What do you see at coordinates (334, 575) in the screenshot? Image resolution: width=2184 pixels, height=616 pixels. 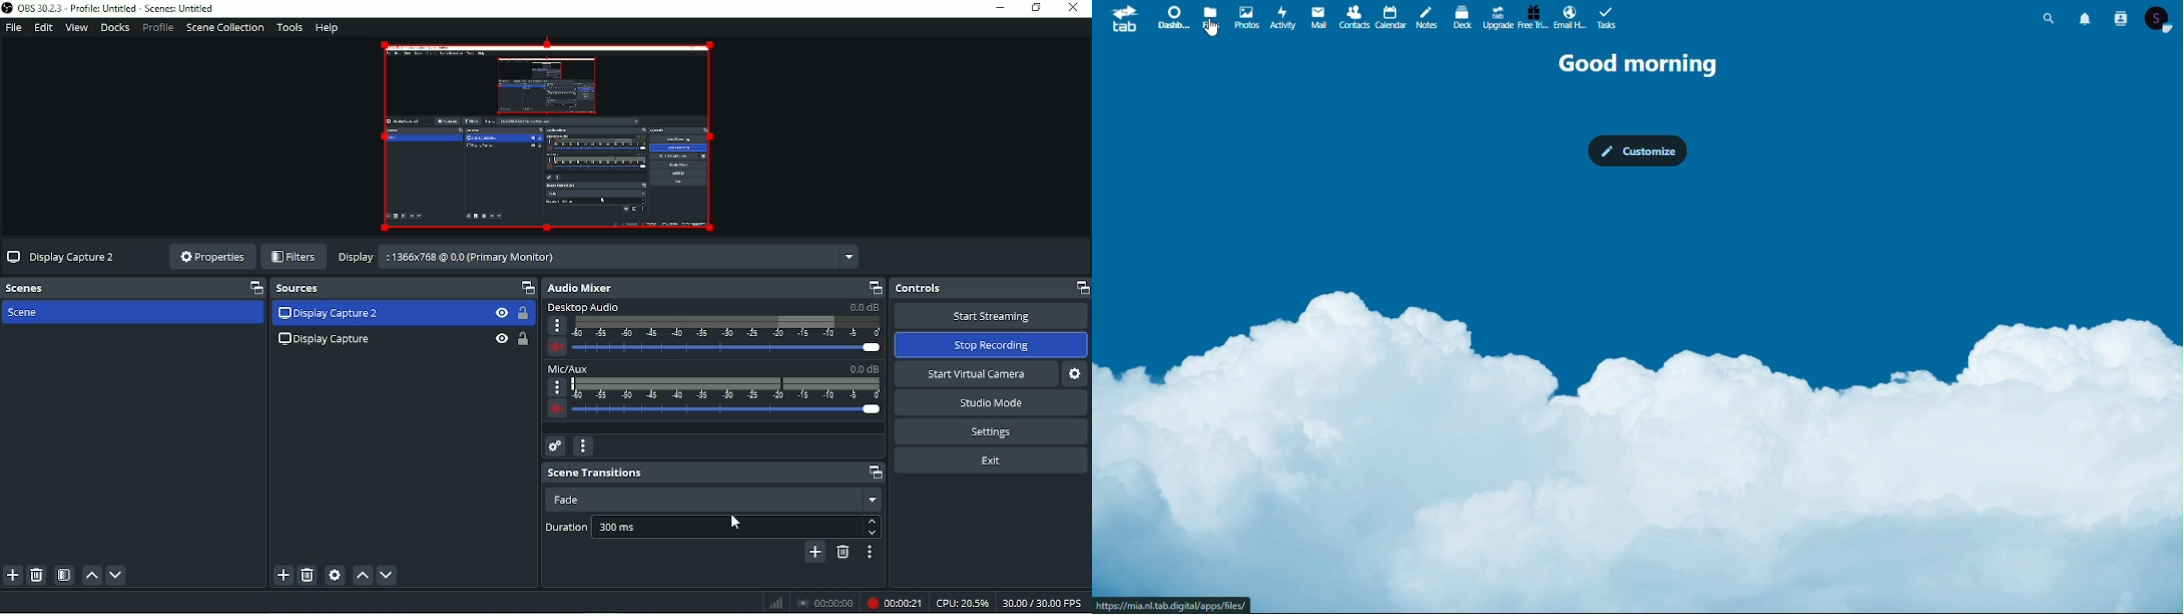 I see `Open source properties` at bounding box center [334, 575].